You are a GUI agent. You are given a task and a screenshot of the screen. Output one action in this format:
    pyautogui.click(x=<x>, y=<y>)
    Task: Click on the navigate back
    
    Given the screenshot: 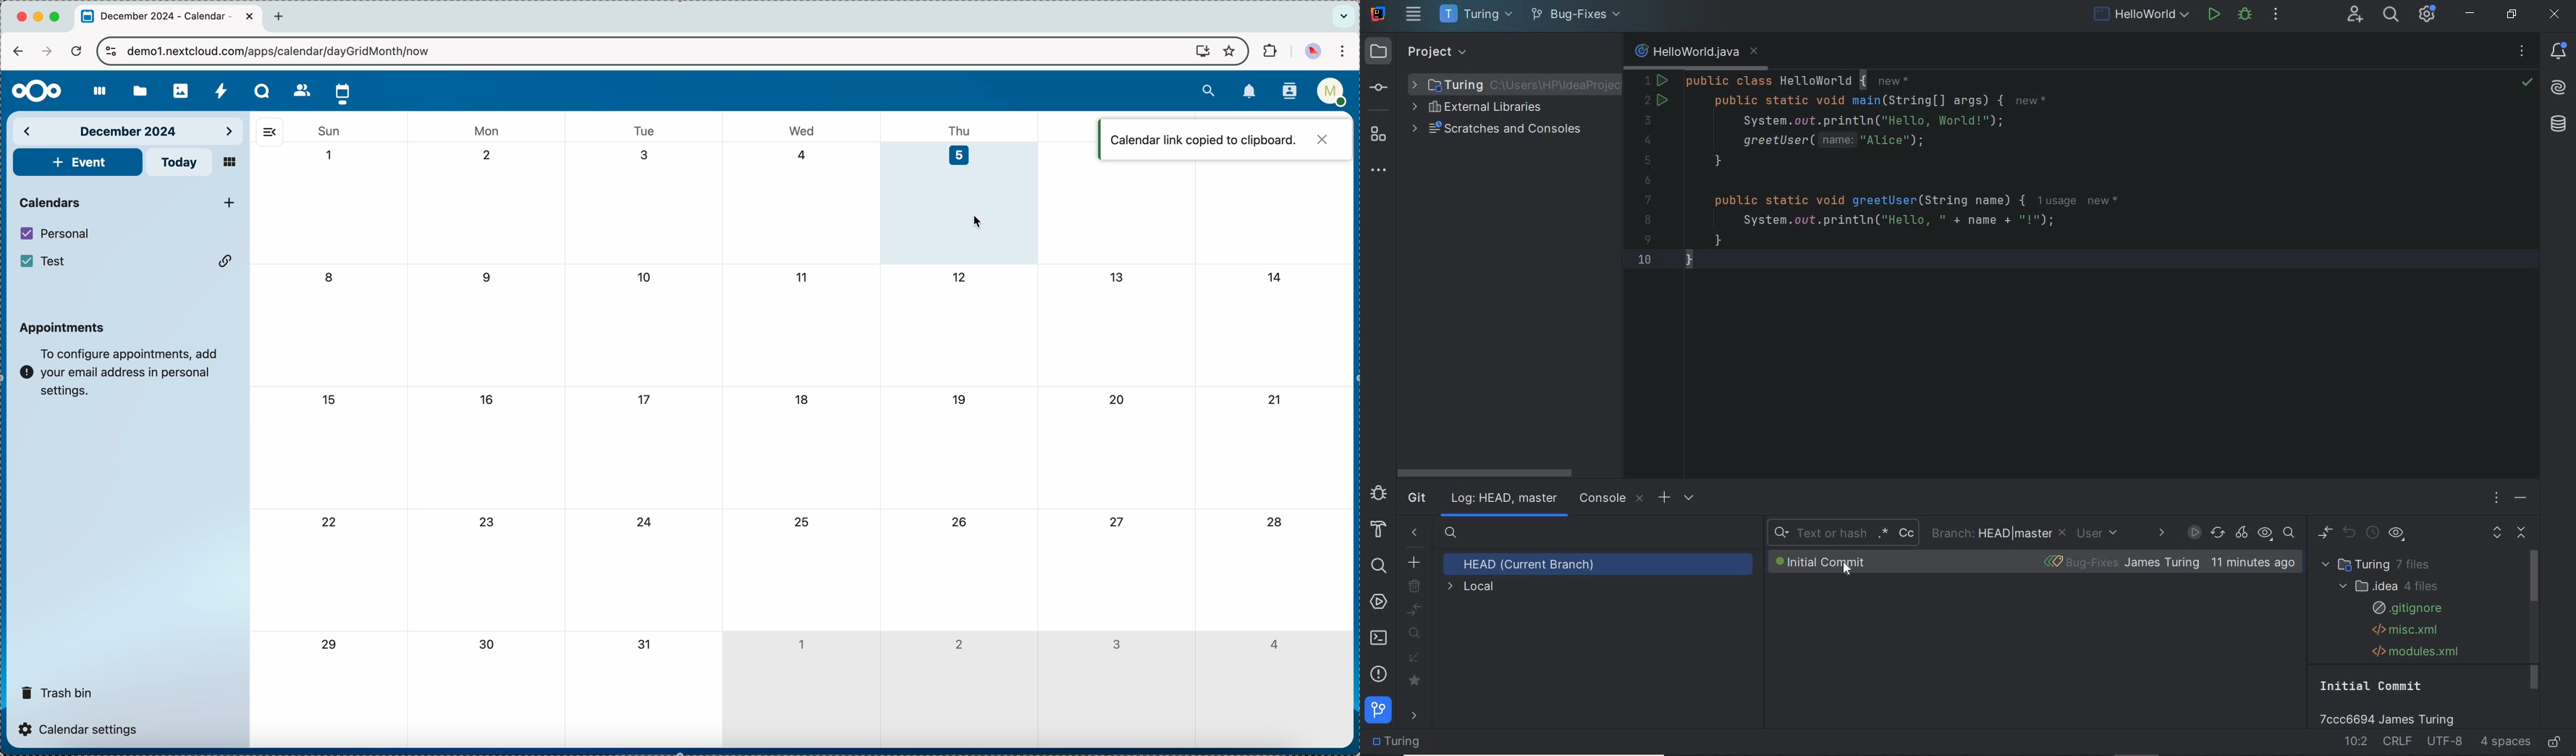 What is the action you would take?
    pyautogui.click(x=18, y=51)
    